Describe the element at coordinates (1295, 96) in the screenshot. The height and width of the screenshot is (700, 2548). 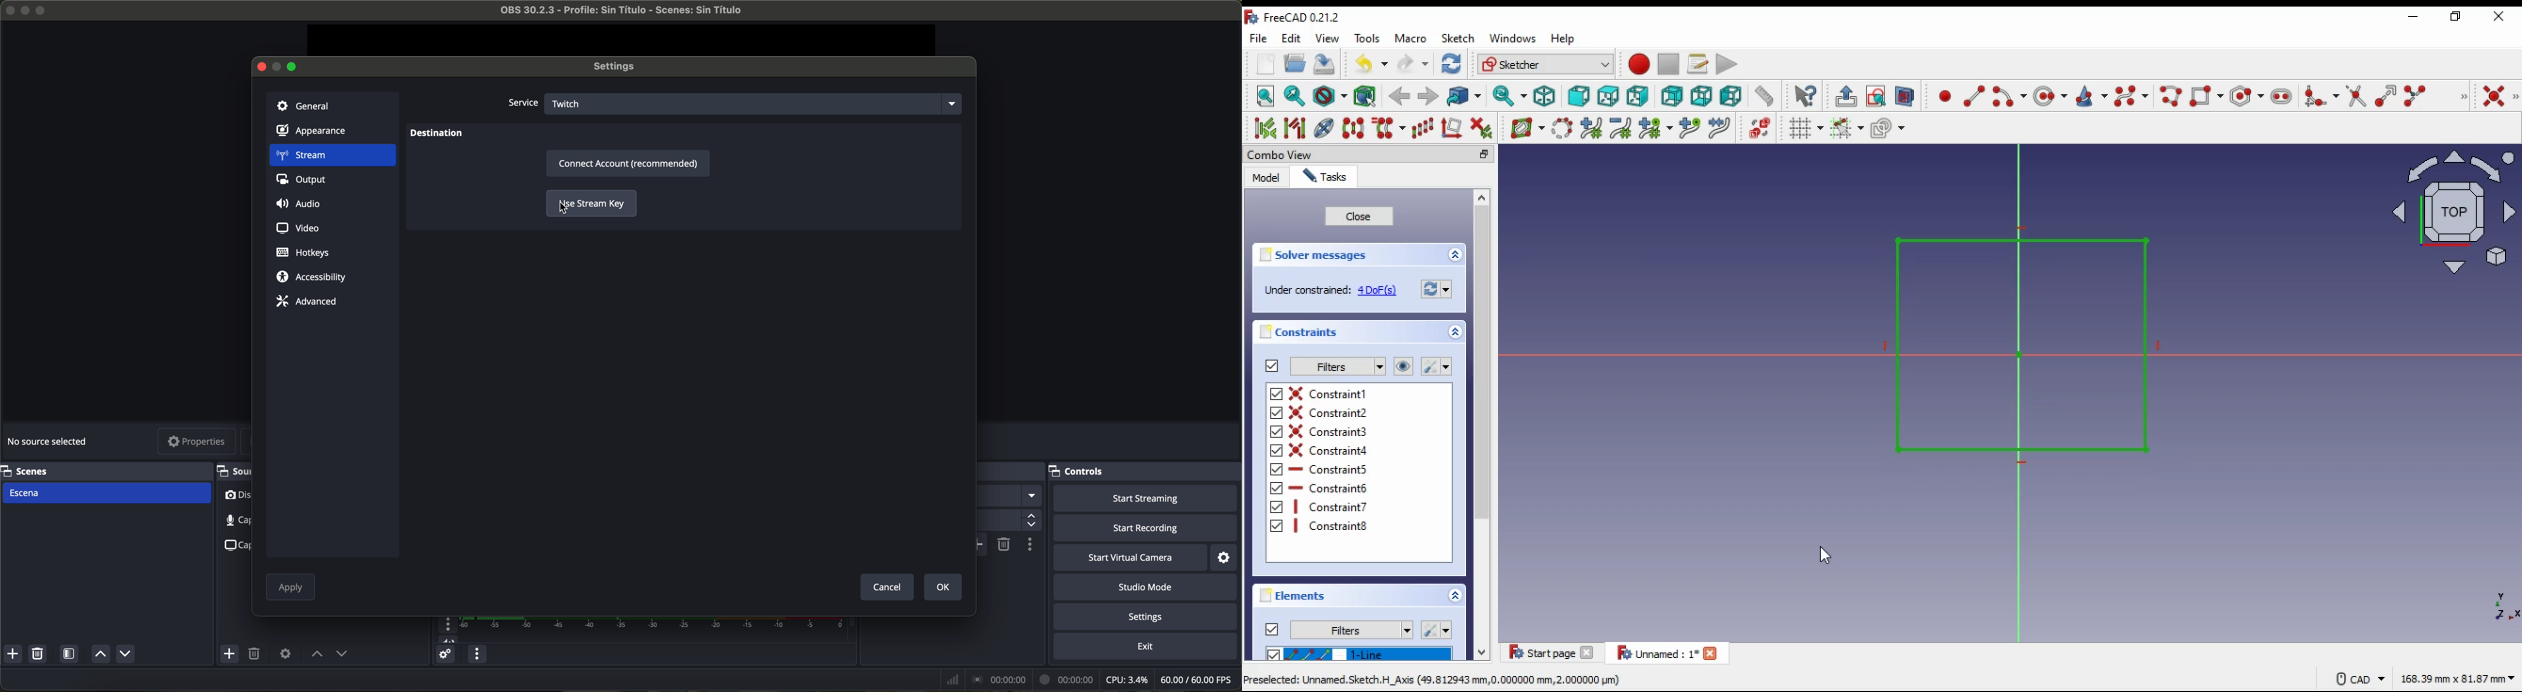
I see `fit selection` at that location.